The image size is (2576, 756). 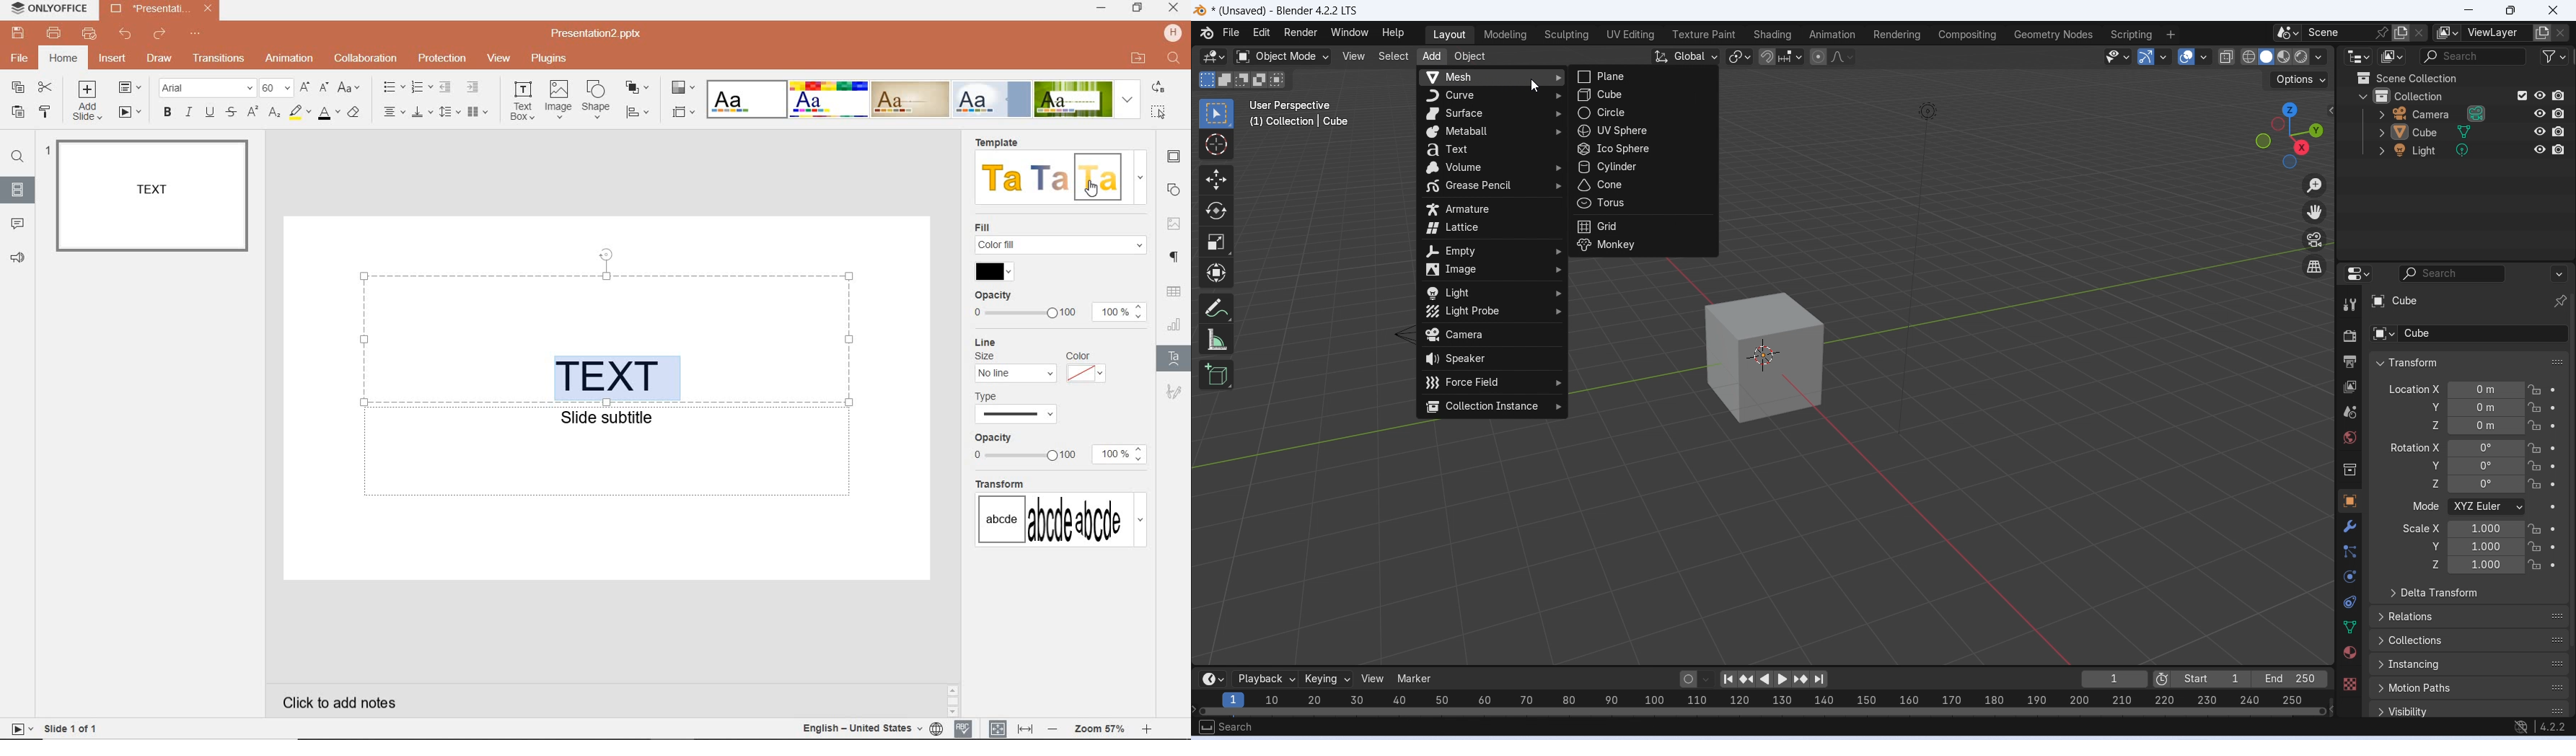 I want to click on add view layer, so click(x=2542, y=32).